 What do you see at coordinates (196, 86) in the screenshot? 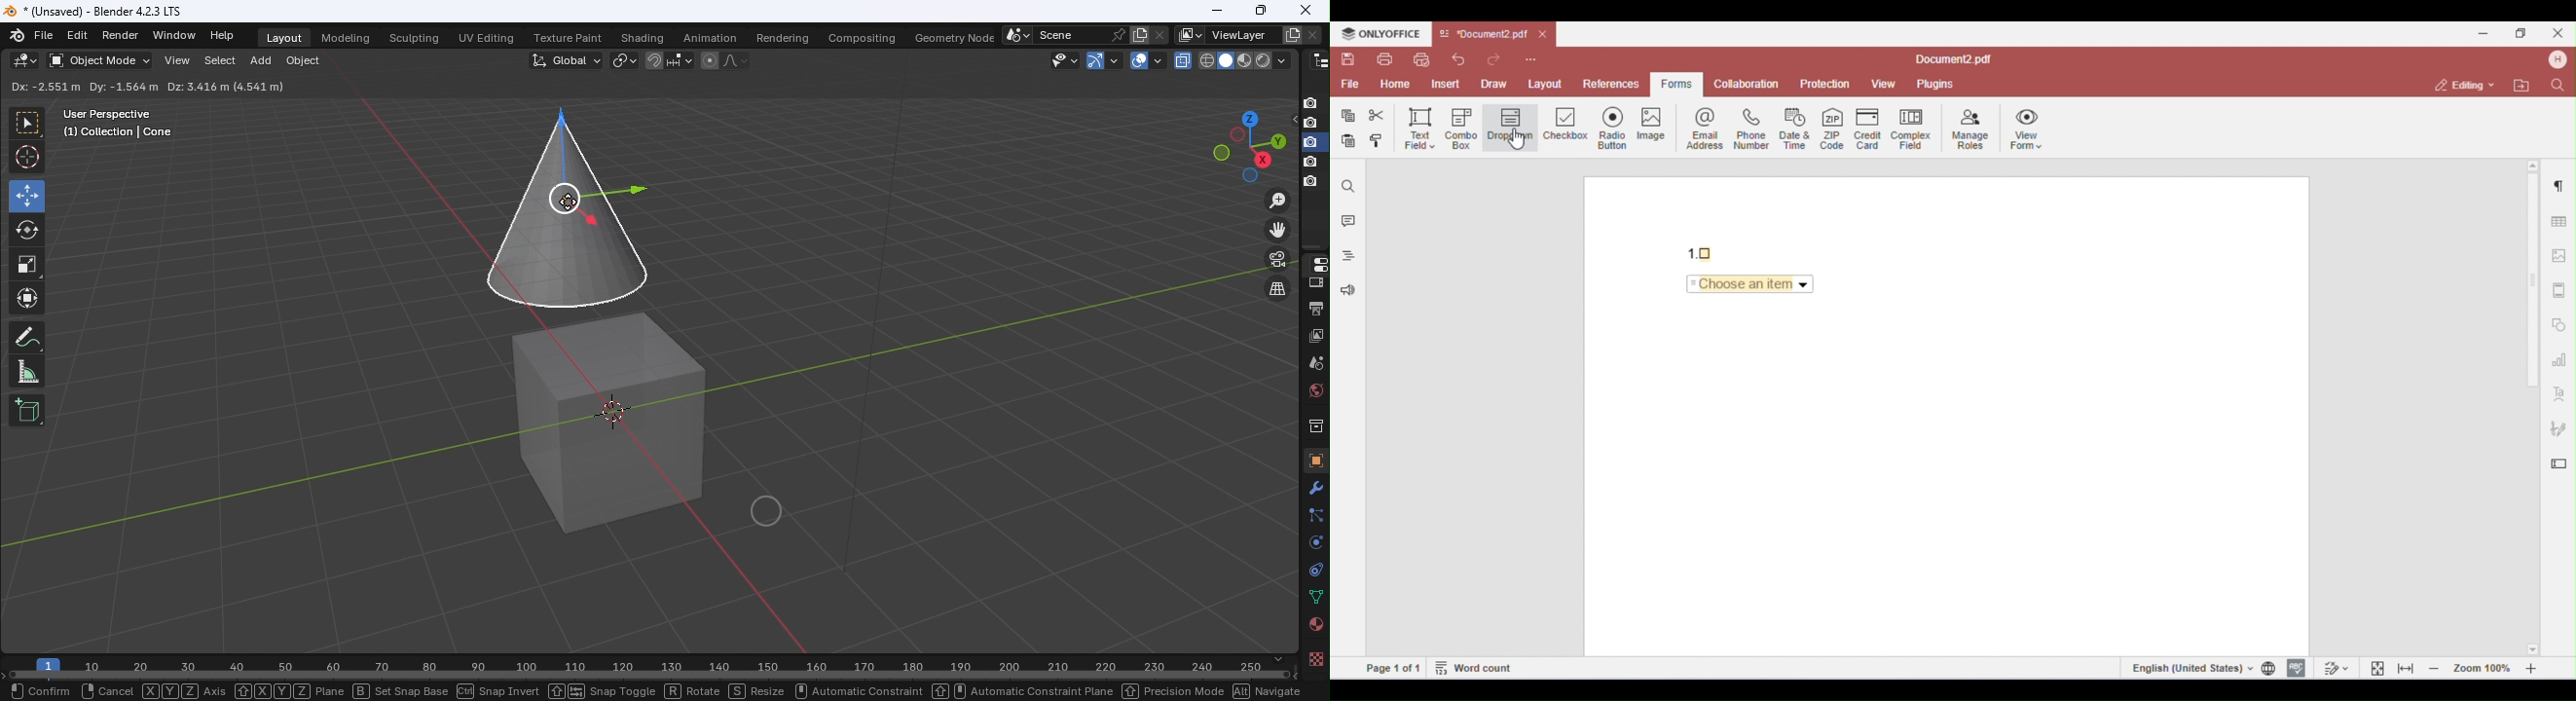
I see `Drag` at bounding box center [196, 86].